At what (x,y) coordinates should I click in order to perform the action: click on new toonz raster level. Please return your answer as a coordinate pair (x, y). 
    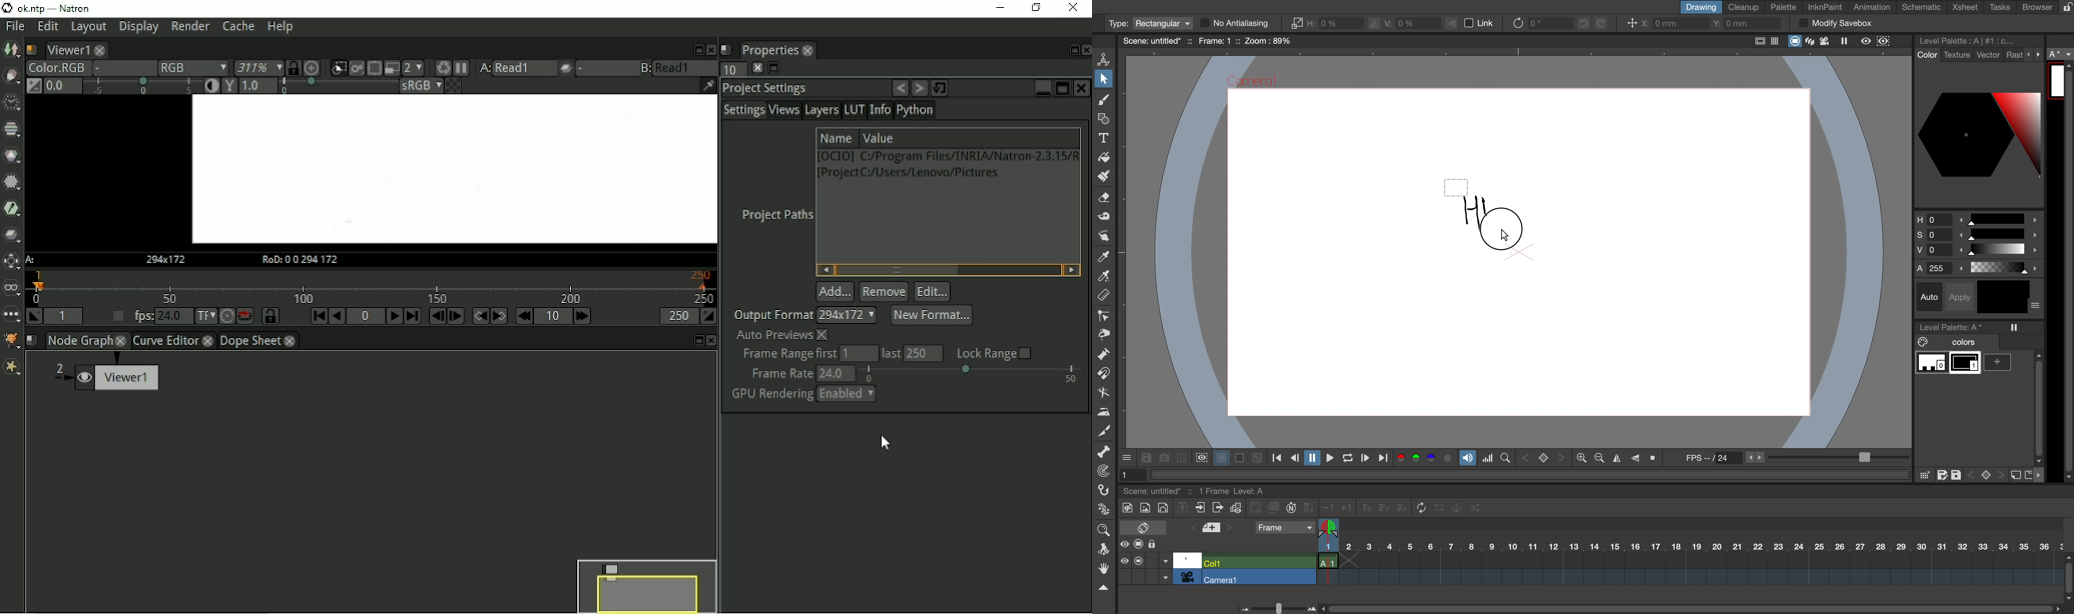
    Looking at the image, I should click on (1125, 507).